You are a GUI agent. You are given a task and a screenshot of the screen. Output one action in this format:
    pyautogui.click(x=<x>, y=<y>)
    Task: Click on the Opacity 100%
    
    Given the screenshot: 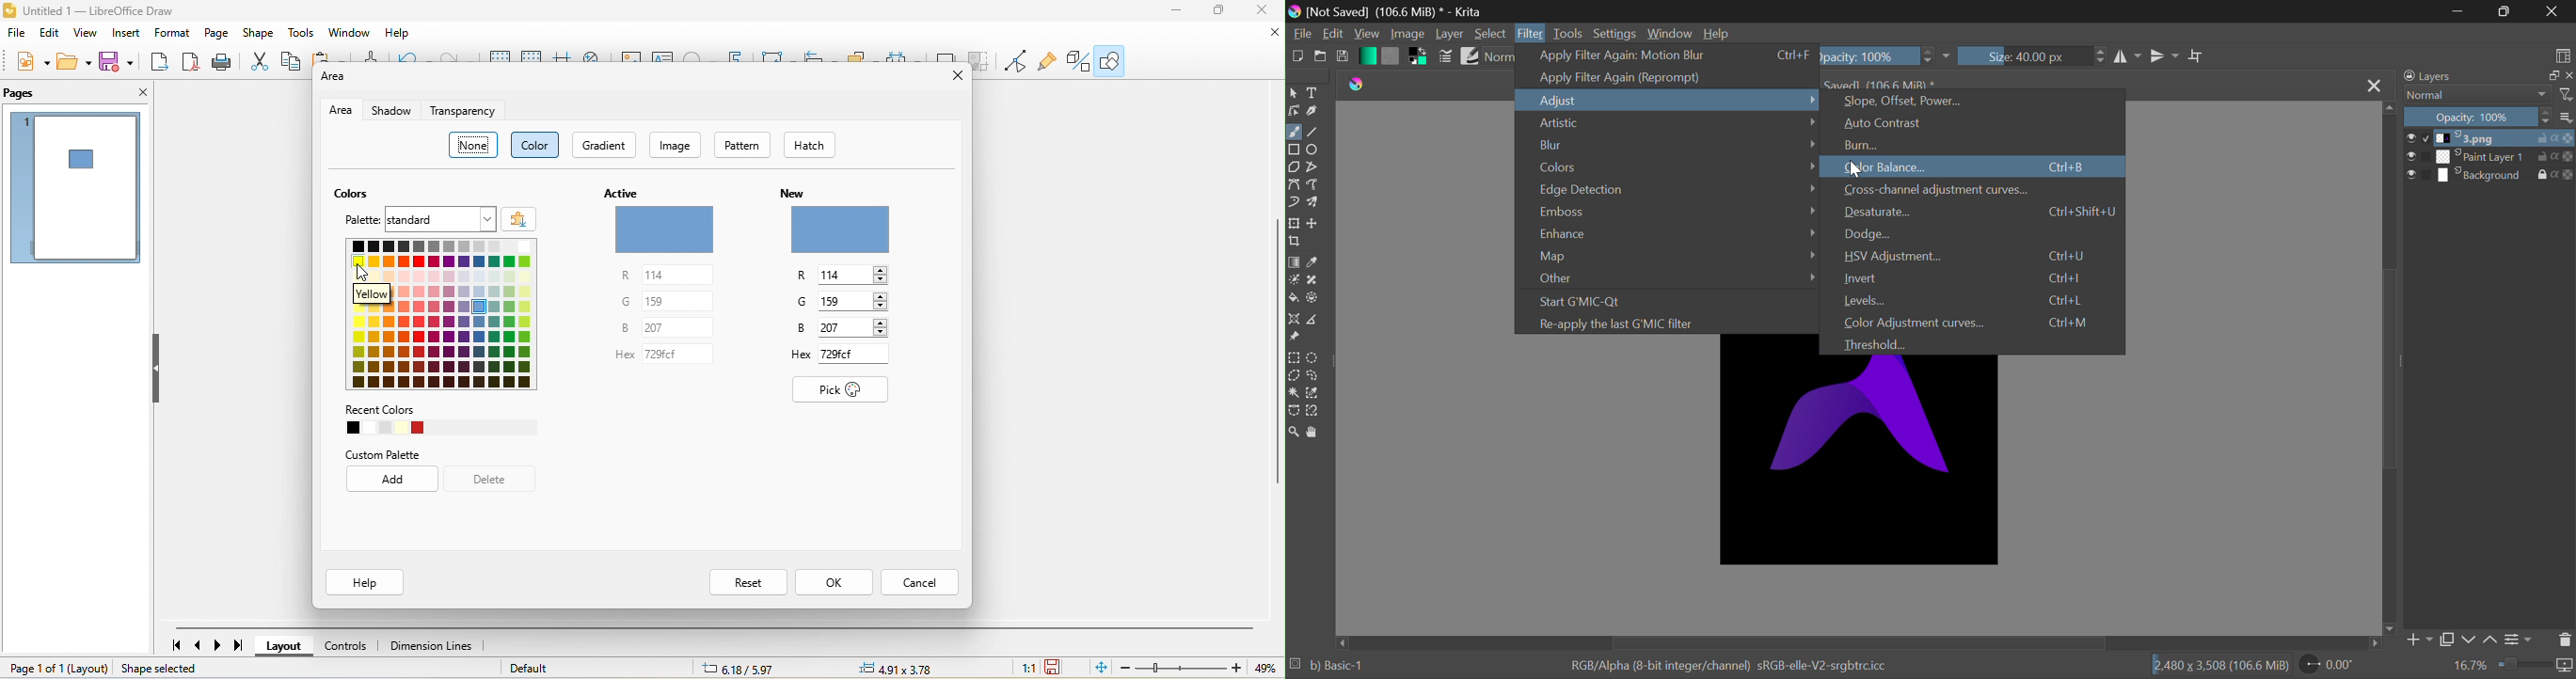 What is the action you would take?
    pyautogui.click(x=2479, y=117)
    